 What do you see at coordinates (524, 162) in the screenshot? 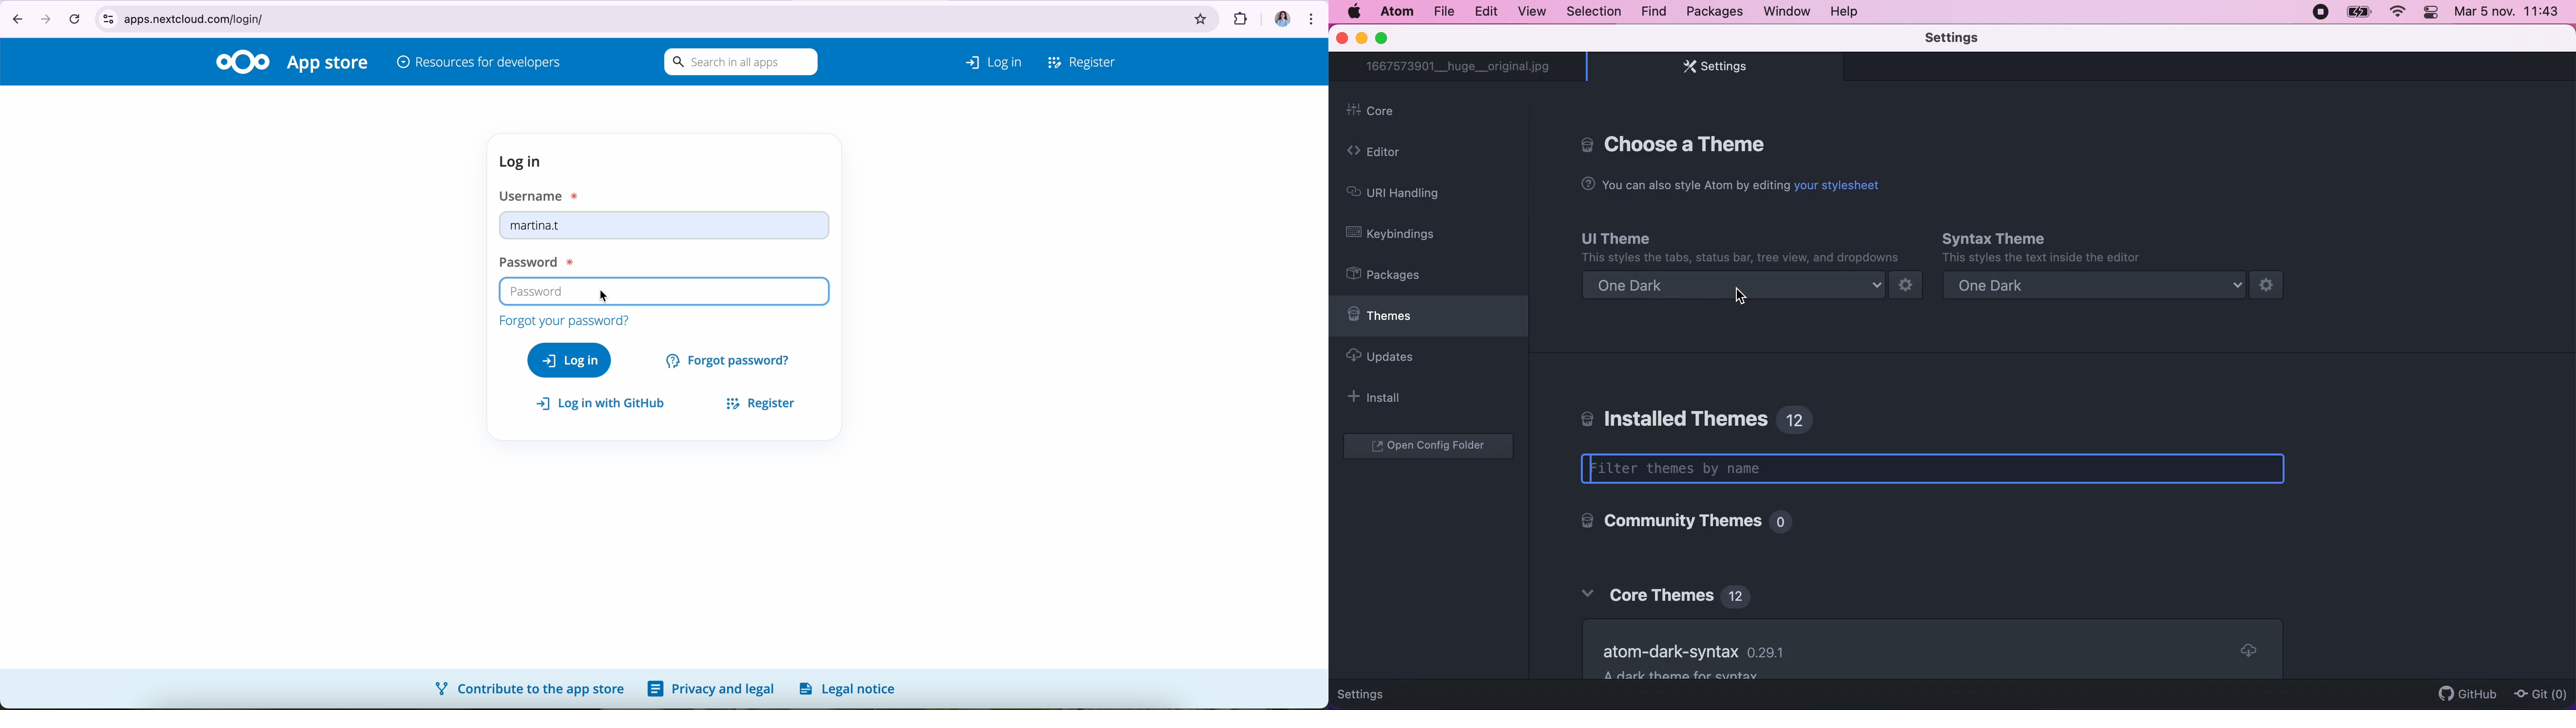
I see `log in` at bounding box center [524, 162].